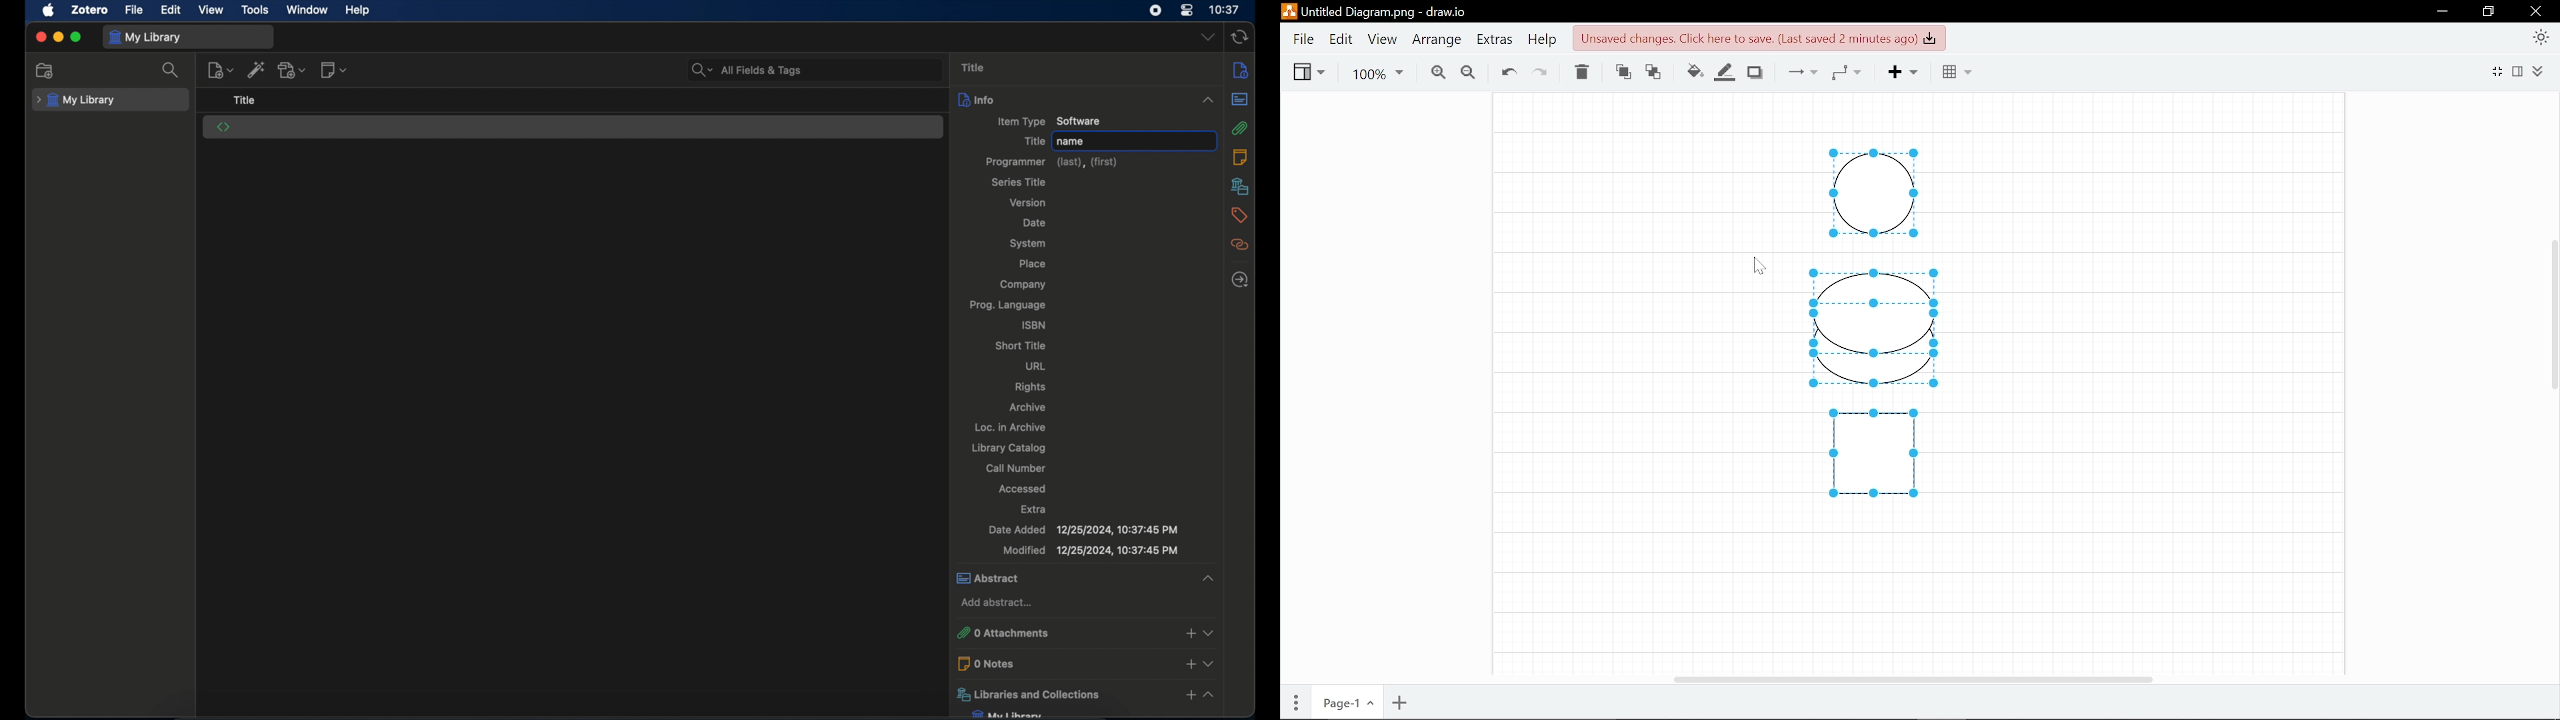 This screenshot has width=2576, height=728. Describe the element at coordinates (1023, 285) in the screenshot. I see `company` at that location.